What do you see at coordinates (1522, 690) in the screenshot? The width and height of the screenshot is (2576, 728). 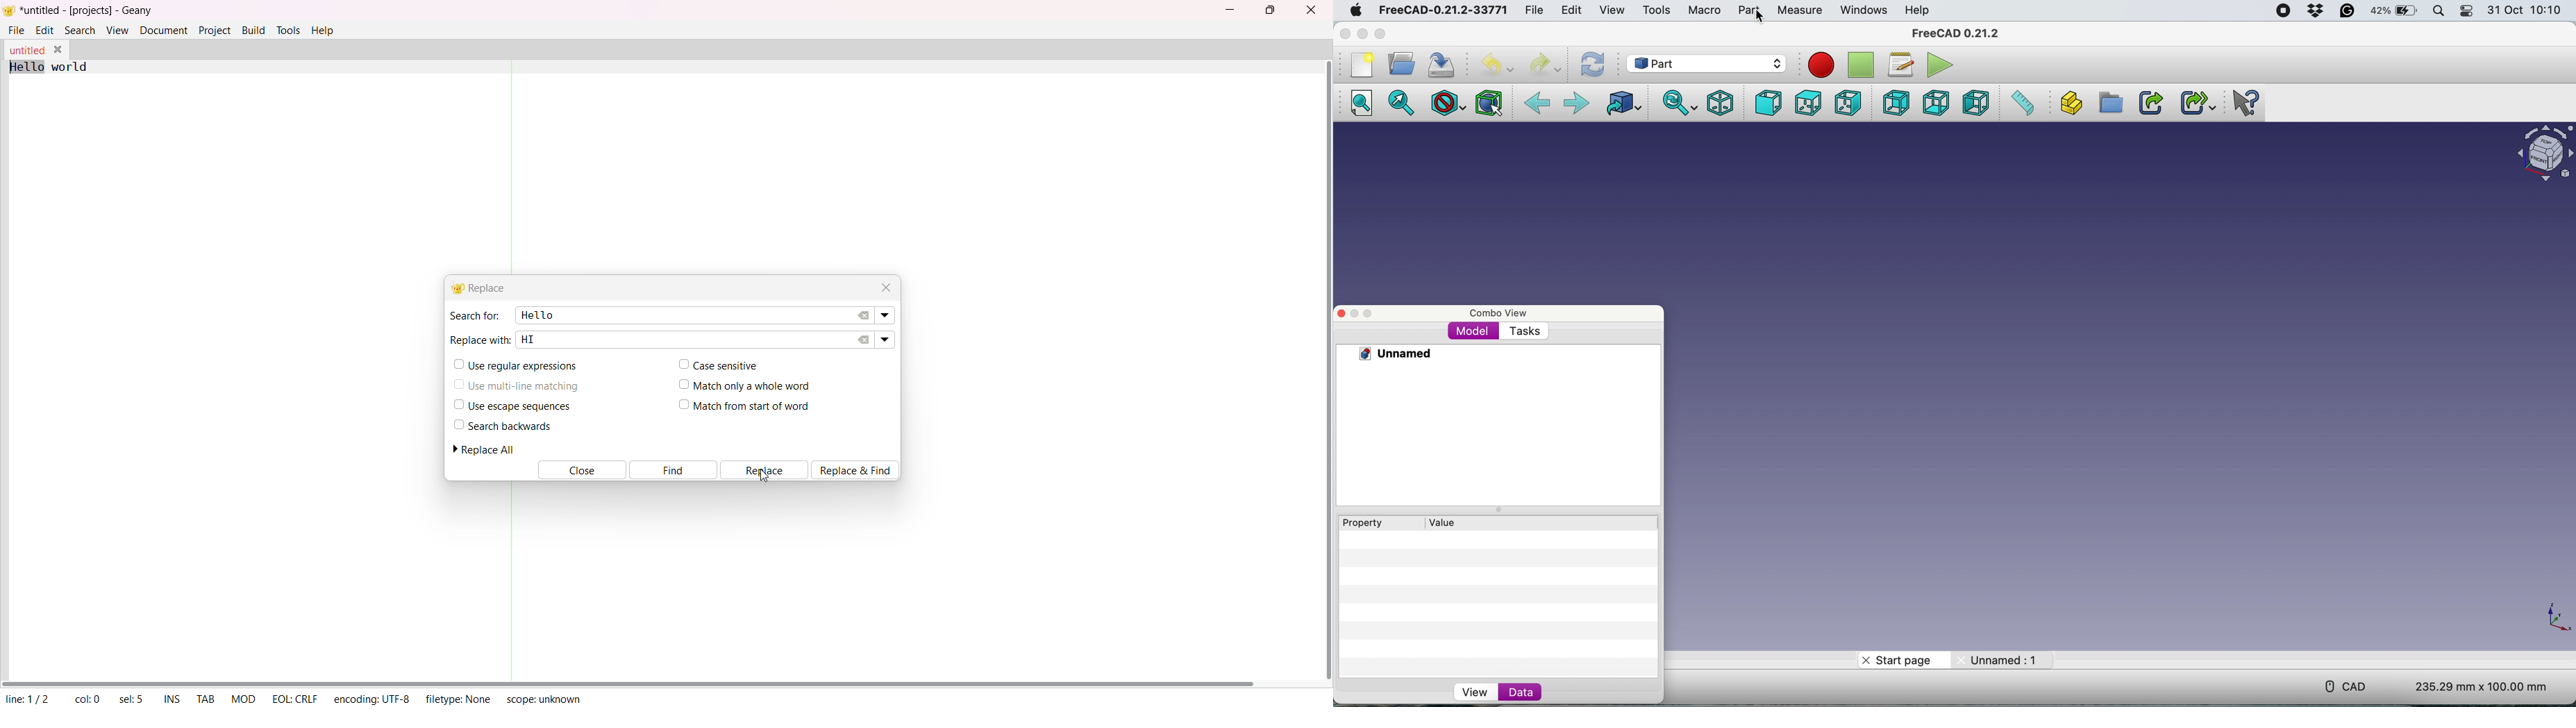 I see `Data` at bounding box center [1522, 690].